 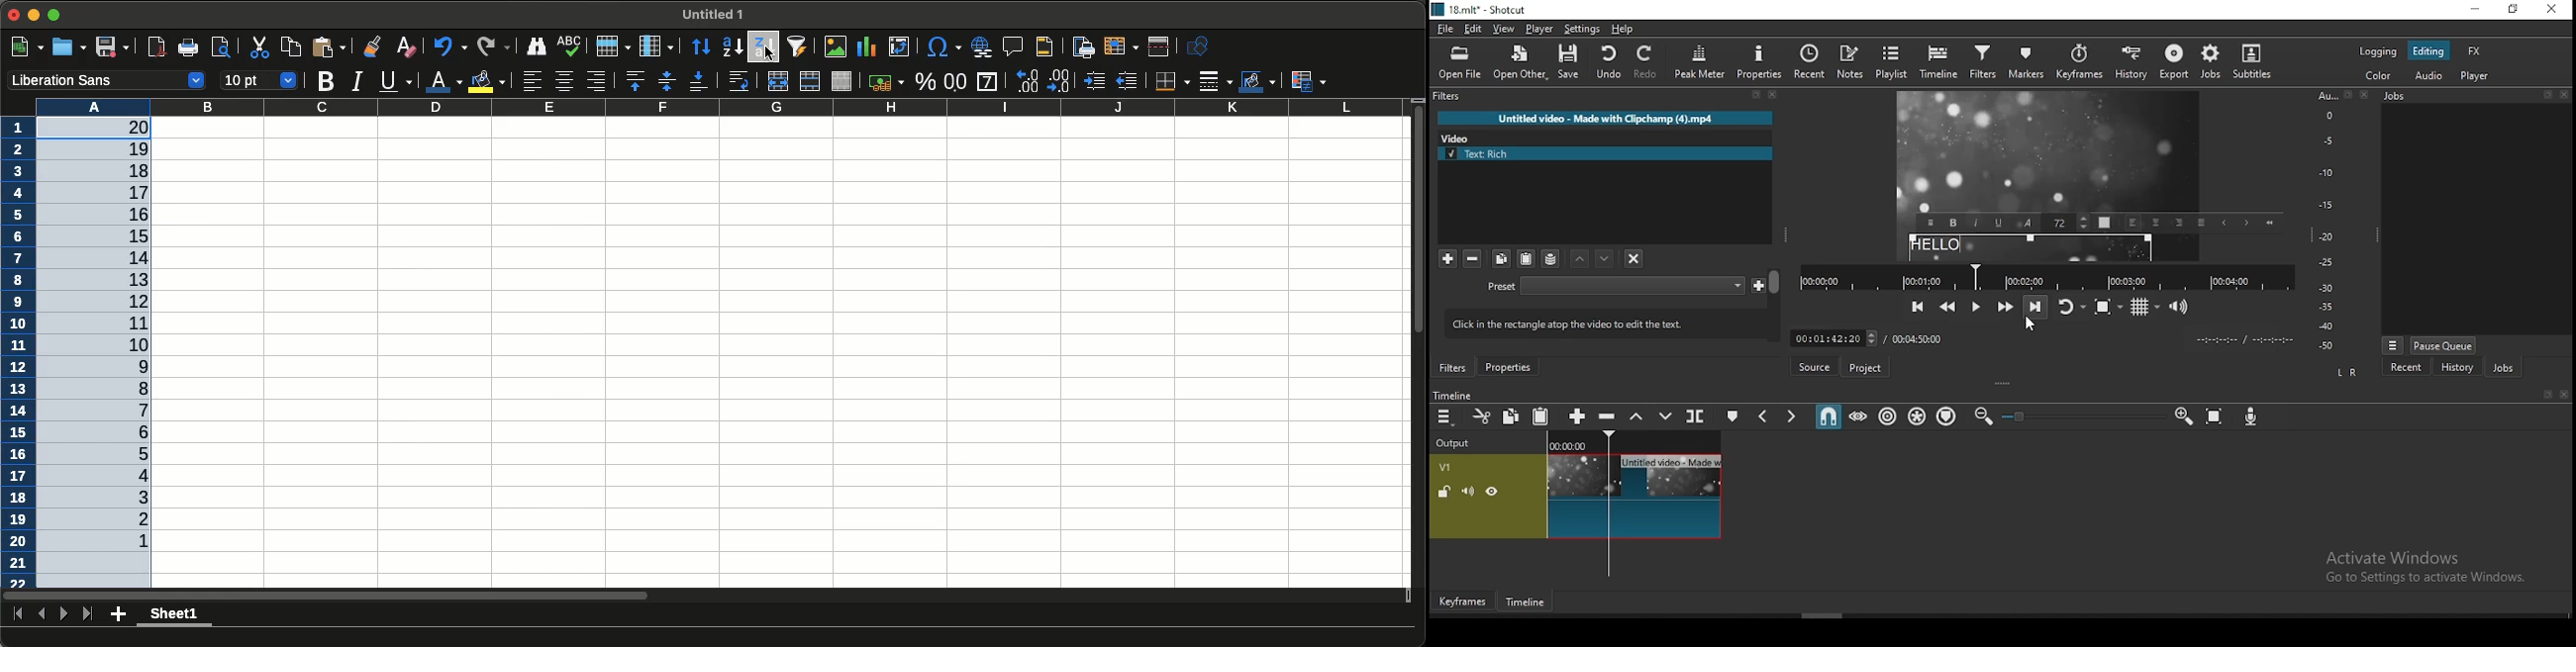 I want to click on Zoom Slider, so click(x=2084, y=417).